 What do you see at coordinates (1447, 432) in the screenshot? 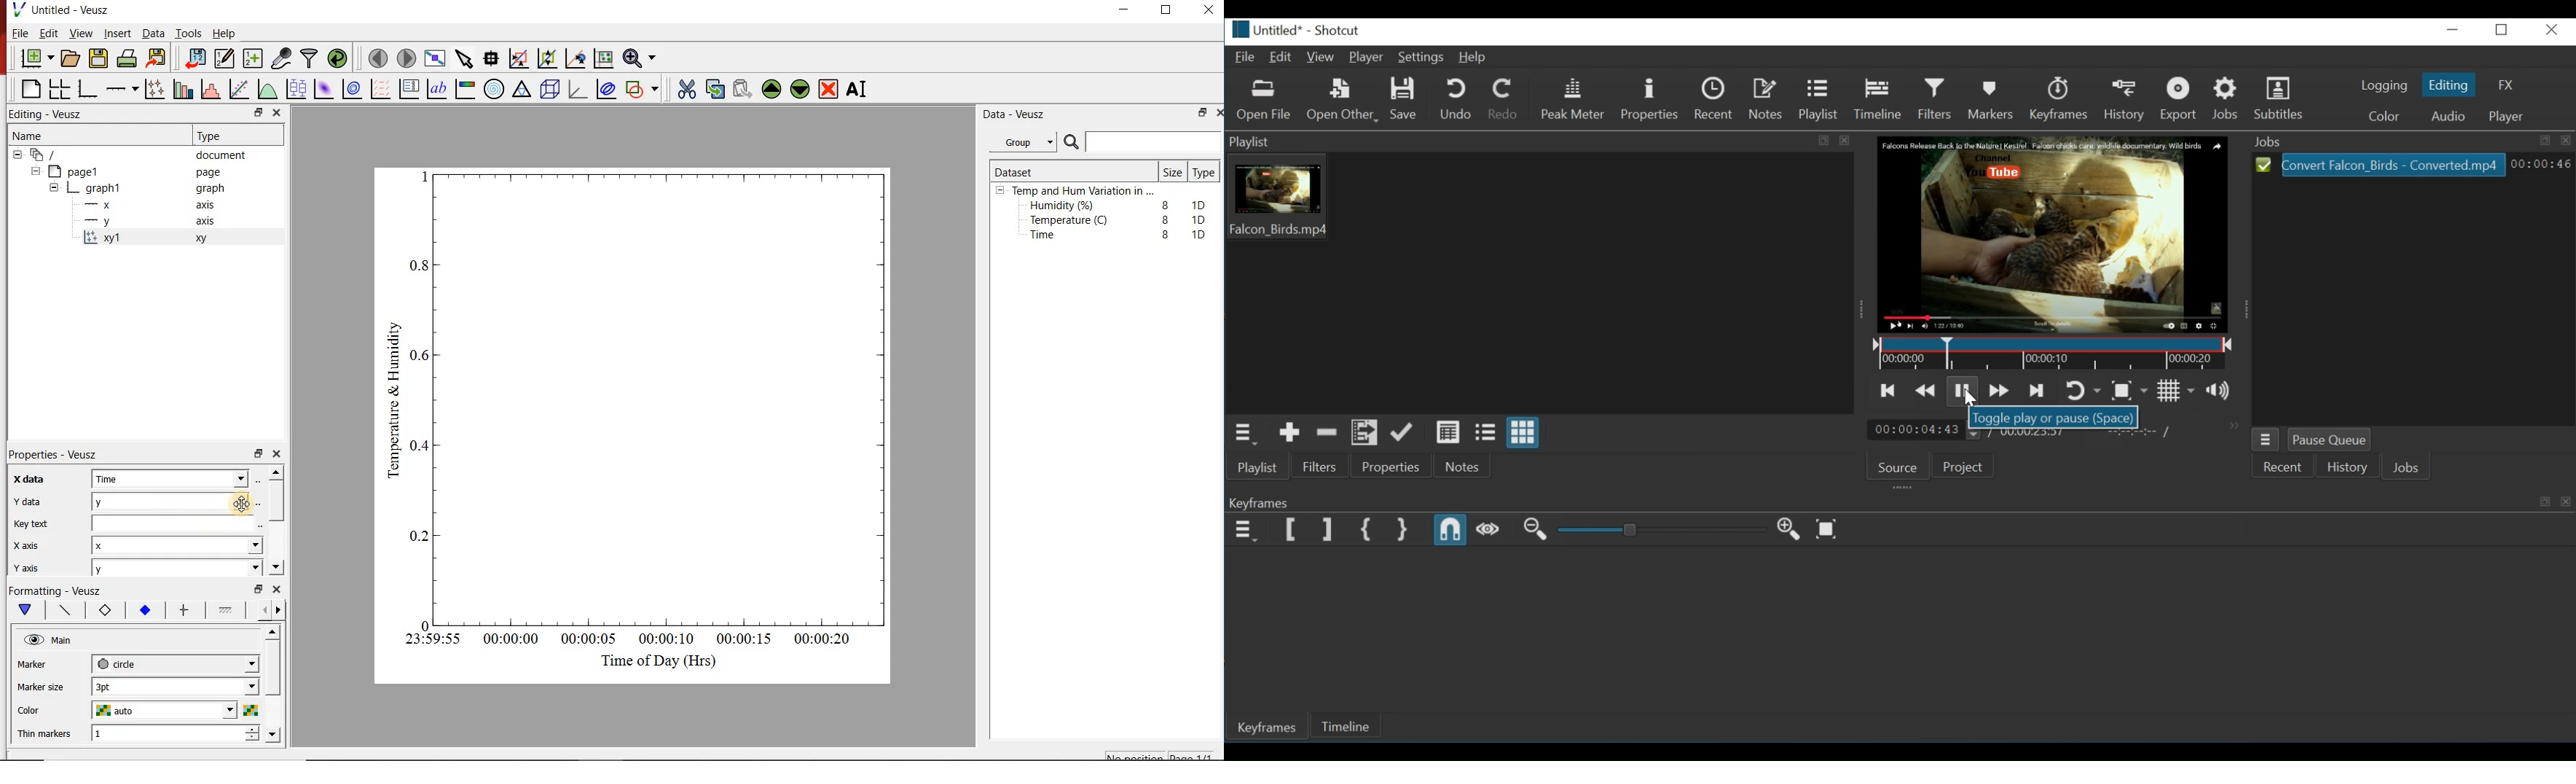
I see `View as details` at bounding box center [1447, 432].